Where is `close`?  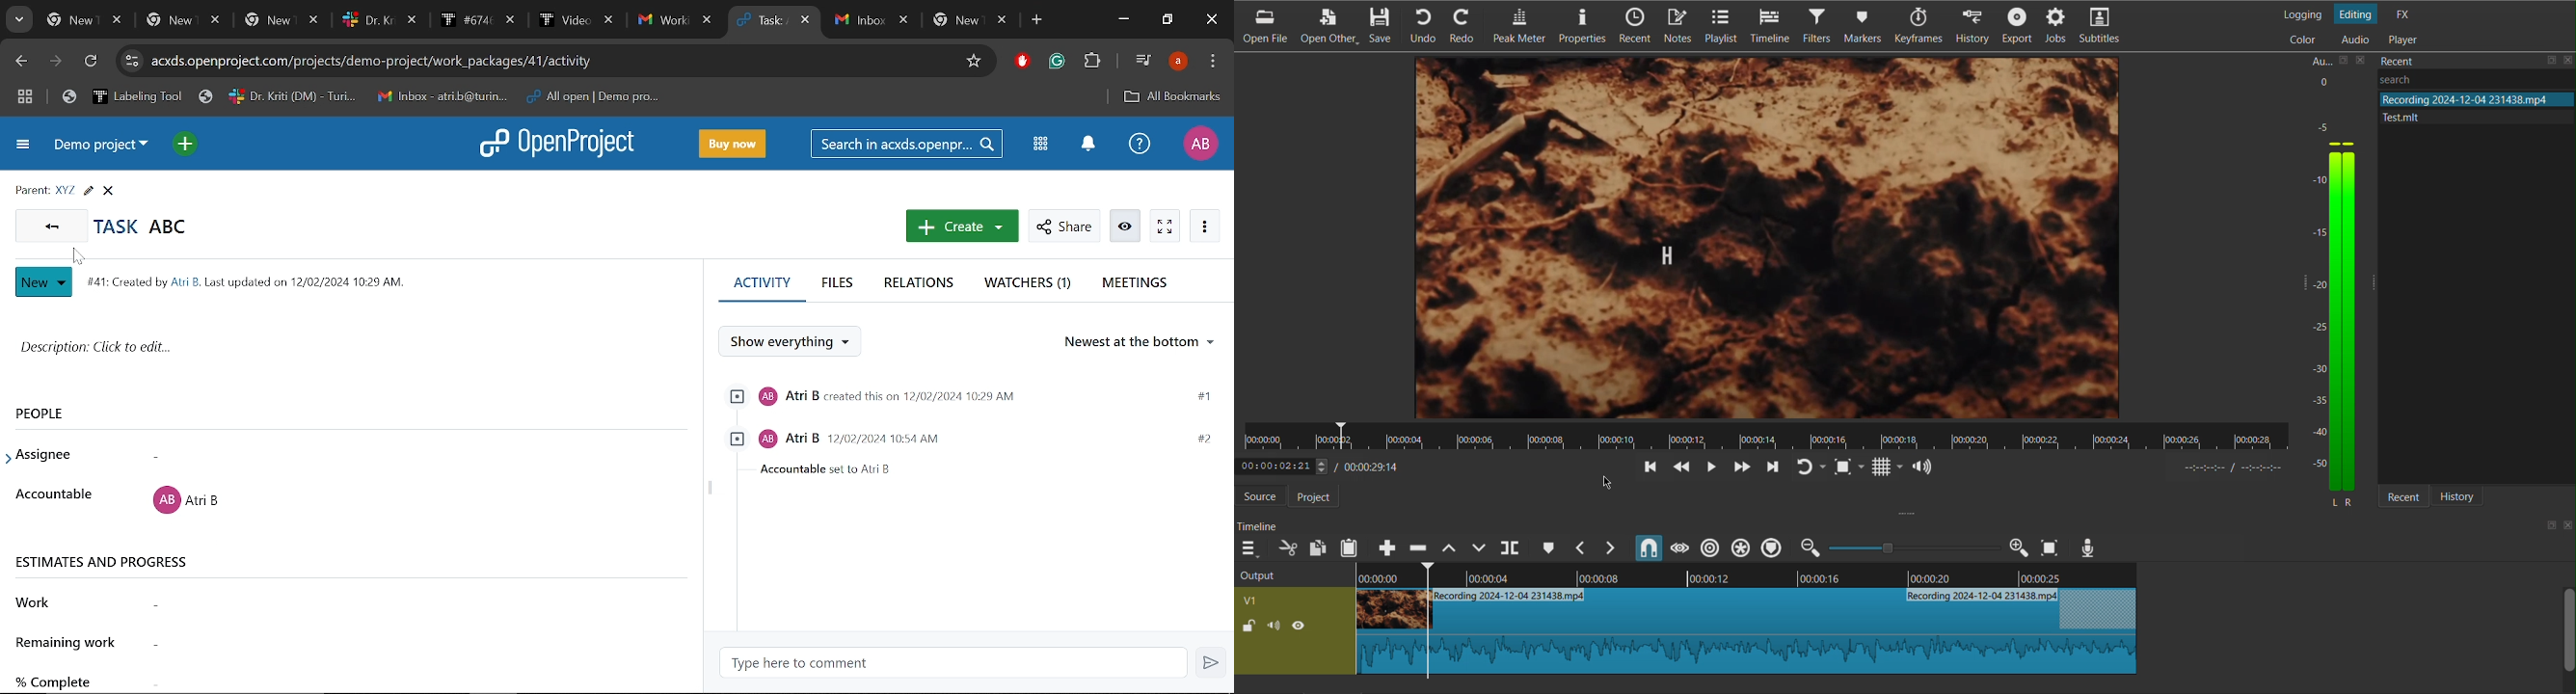 close is located at coordinates (2567, 525).